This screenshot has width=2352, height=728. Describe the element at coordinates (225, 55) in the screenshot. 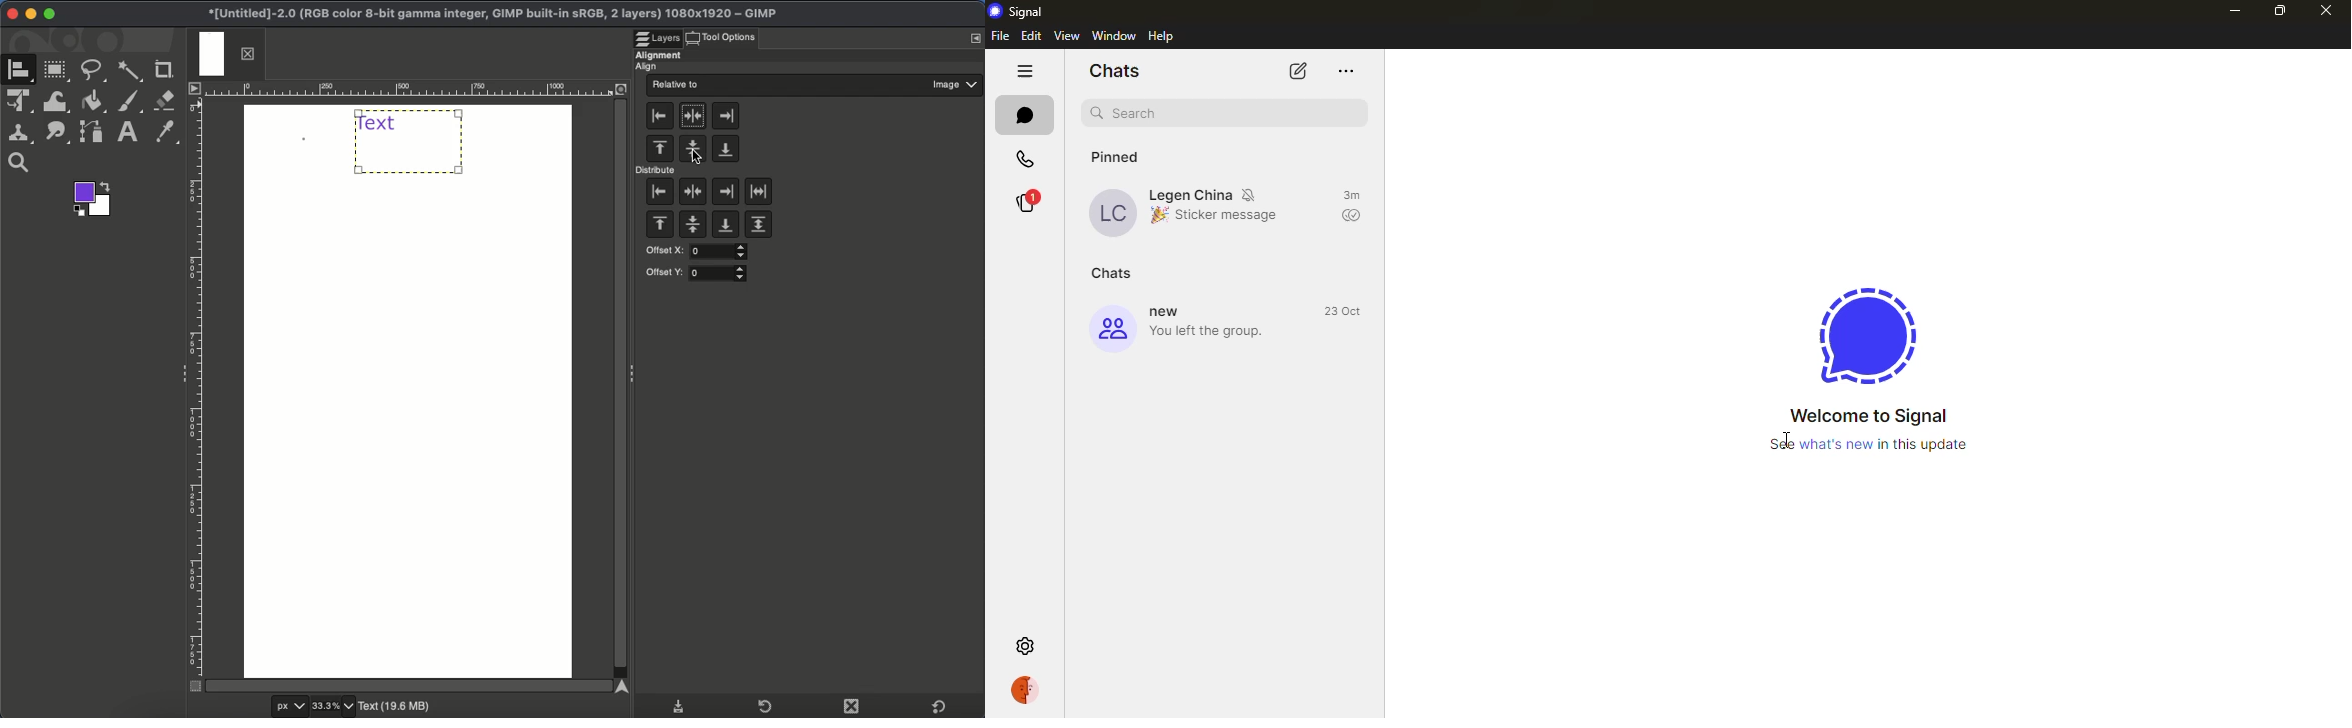

I see `Tab` at that location.